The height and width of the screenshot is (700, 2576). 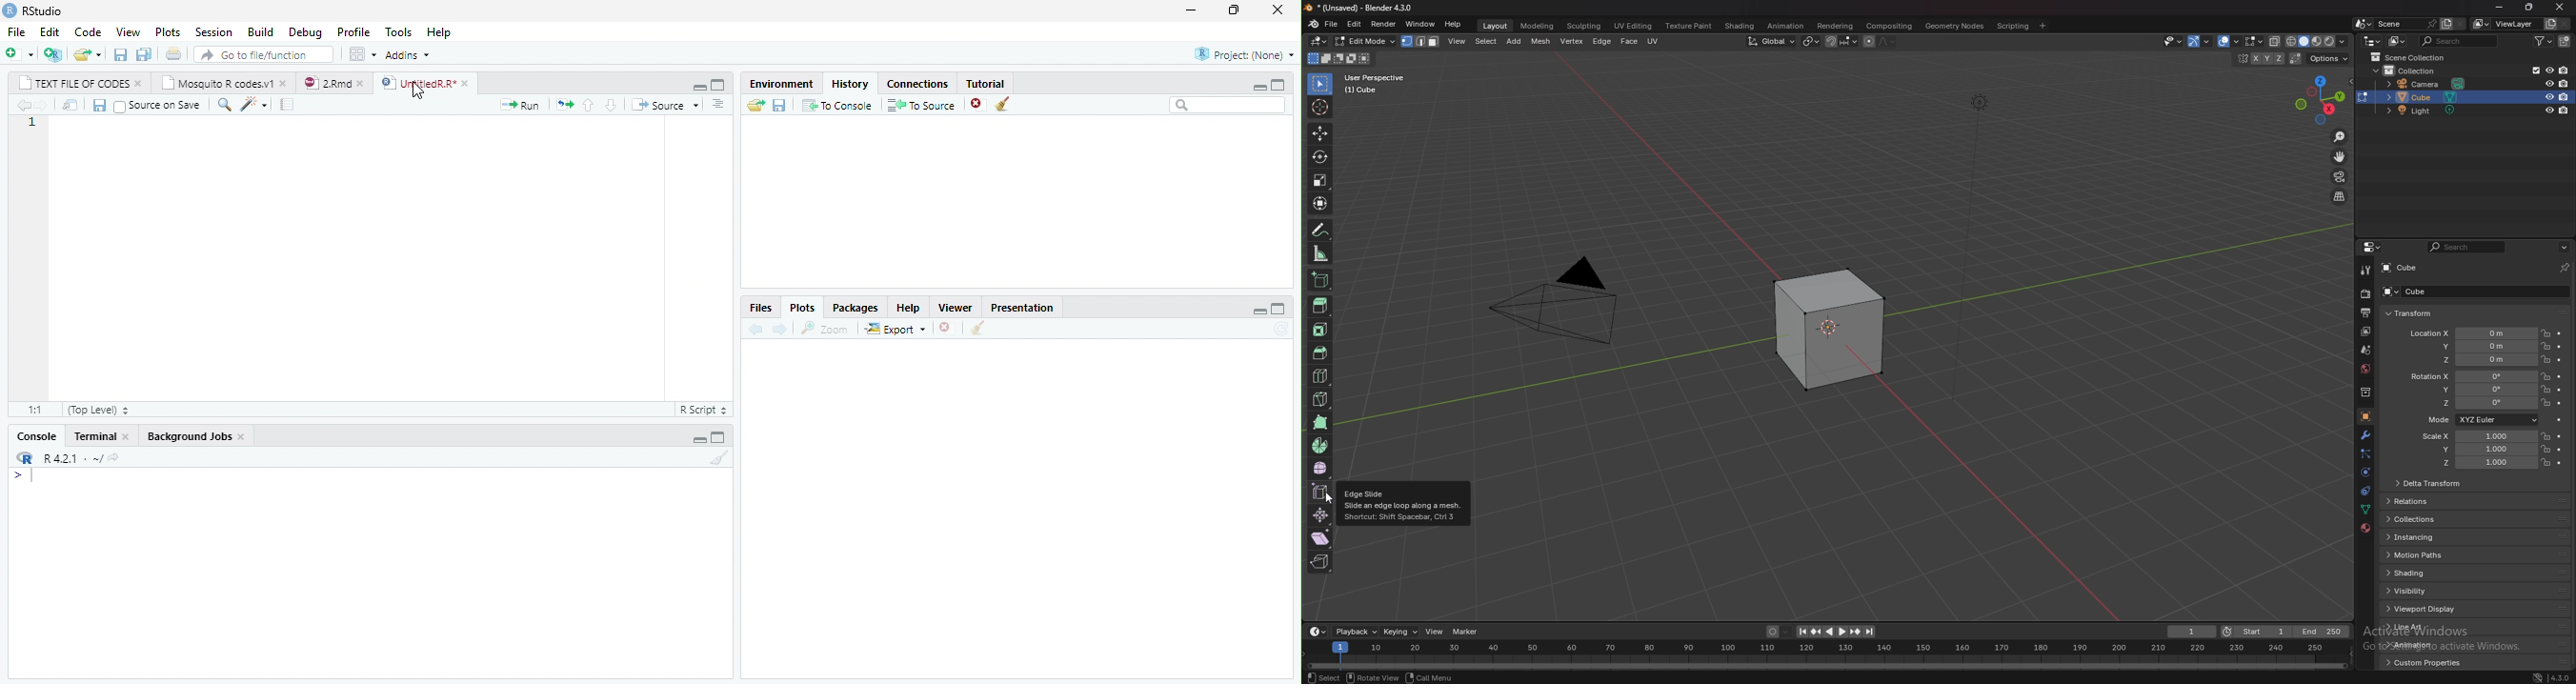 What do you see at coordinates (1384, 83) in the screenshot?
I see `user perspective` at bounding box center [1384, 83].